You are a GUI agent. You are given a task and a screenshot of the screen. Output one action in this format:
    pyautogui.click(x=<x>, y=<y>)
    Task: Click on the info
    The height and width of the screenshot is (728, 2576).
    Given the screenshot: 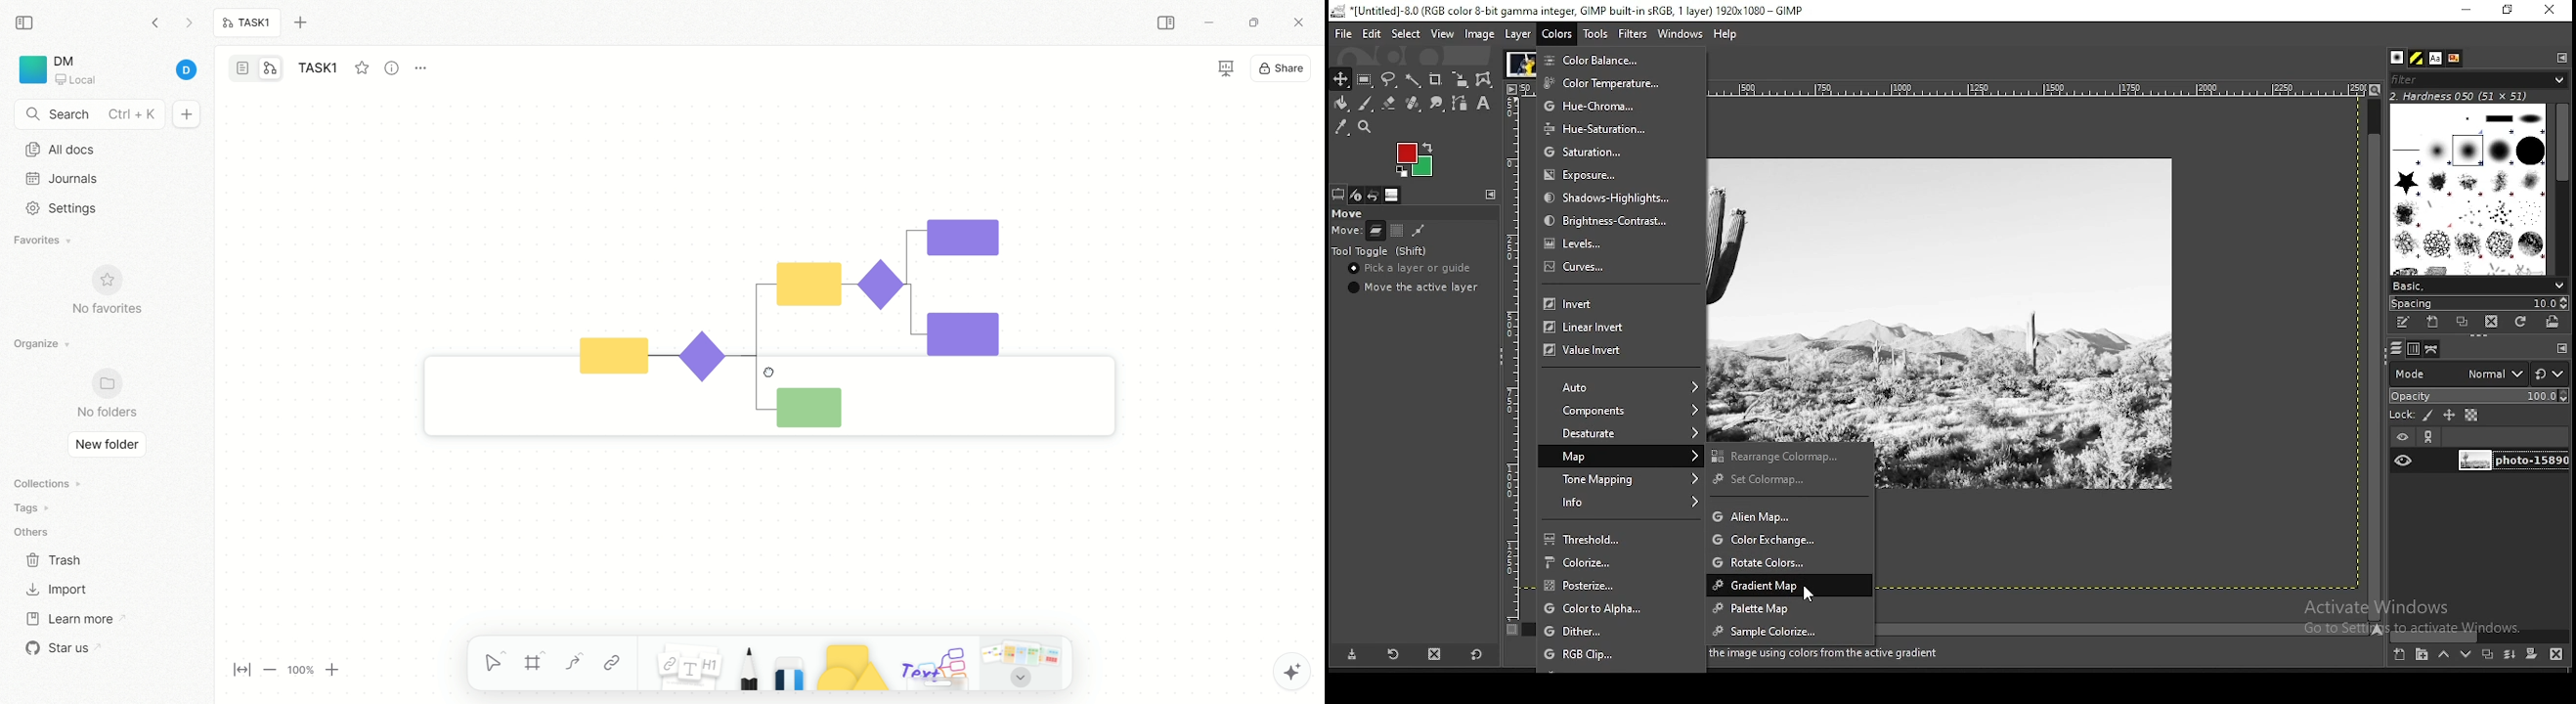 What is the action you would take?
    pyautogui.click(x=1623, y=503)
    